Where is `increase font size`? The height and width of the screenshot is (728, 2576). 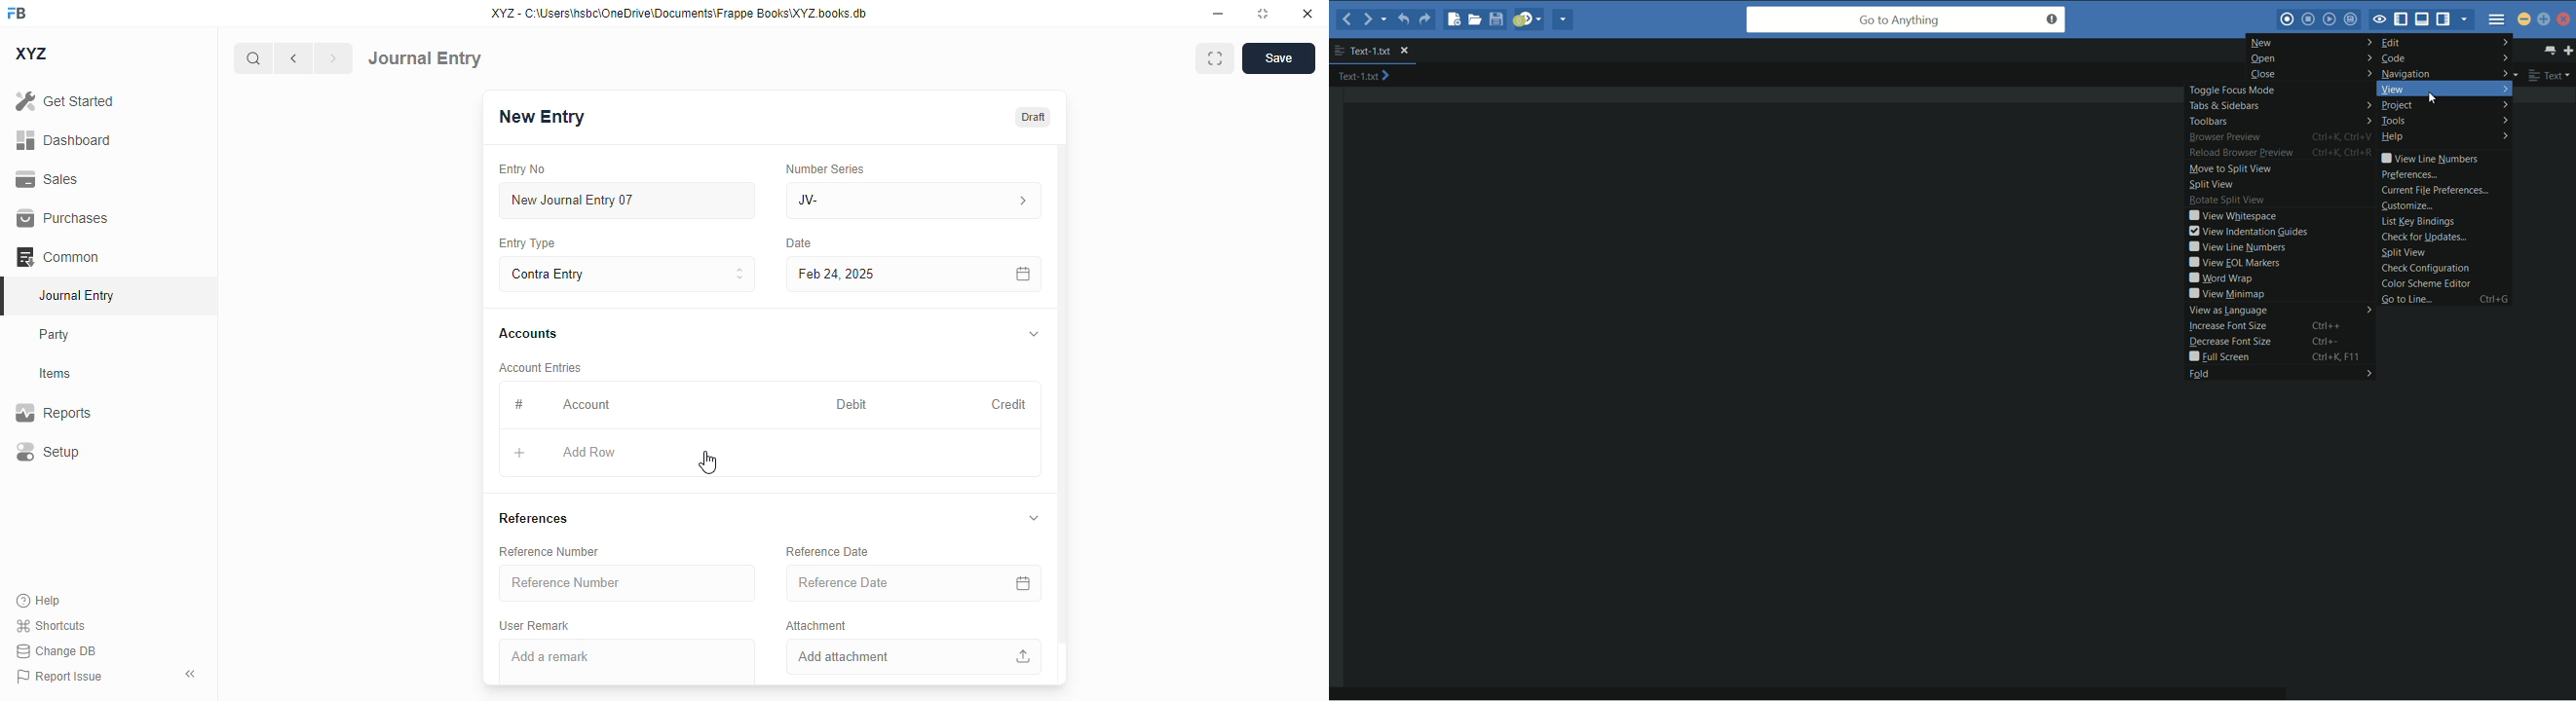 increase font size is located at coordinates (2227, 326).